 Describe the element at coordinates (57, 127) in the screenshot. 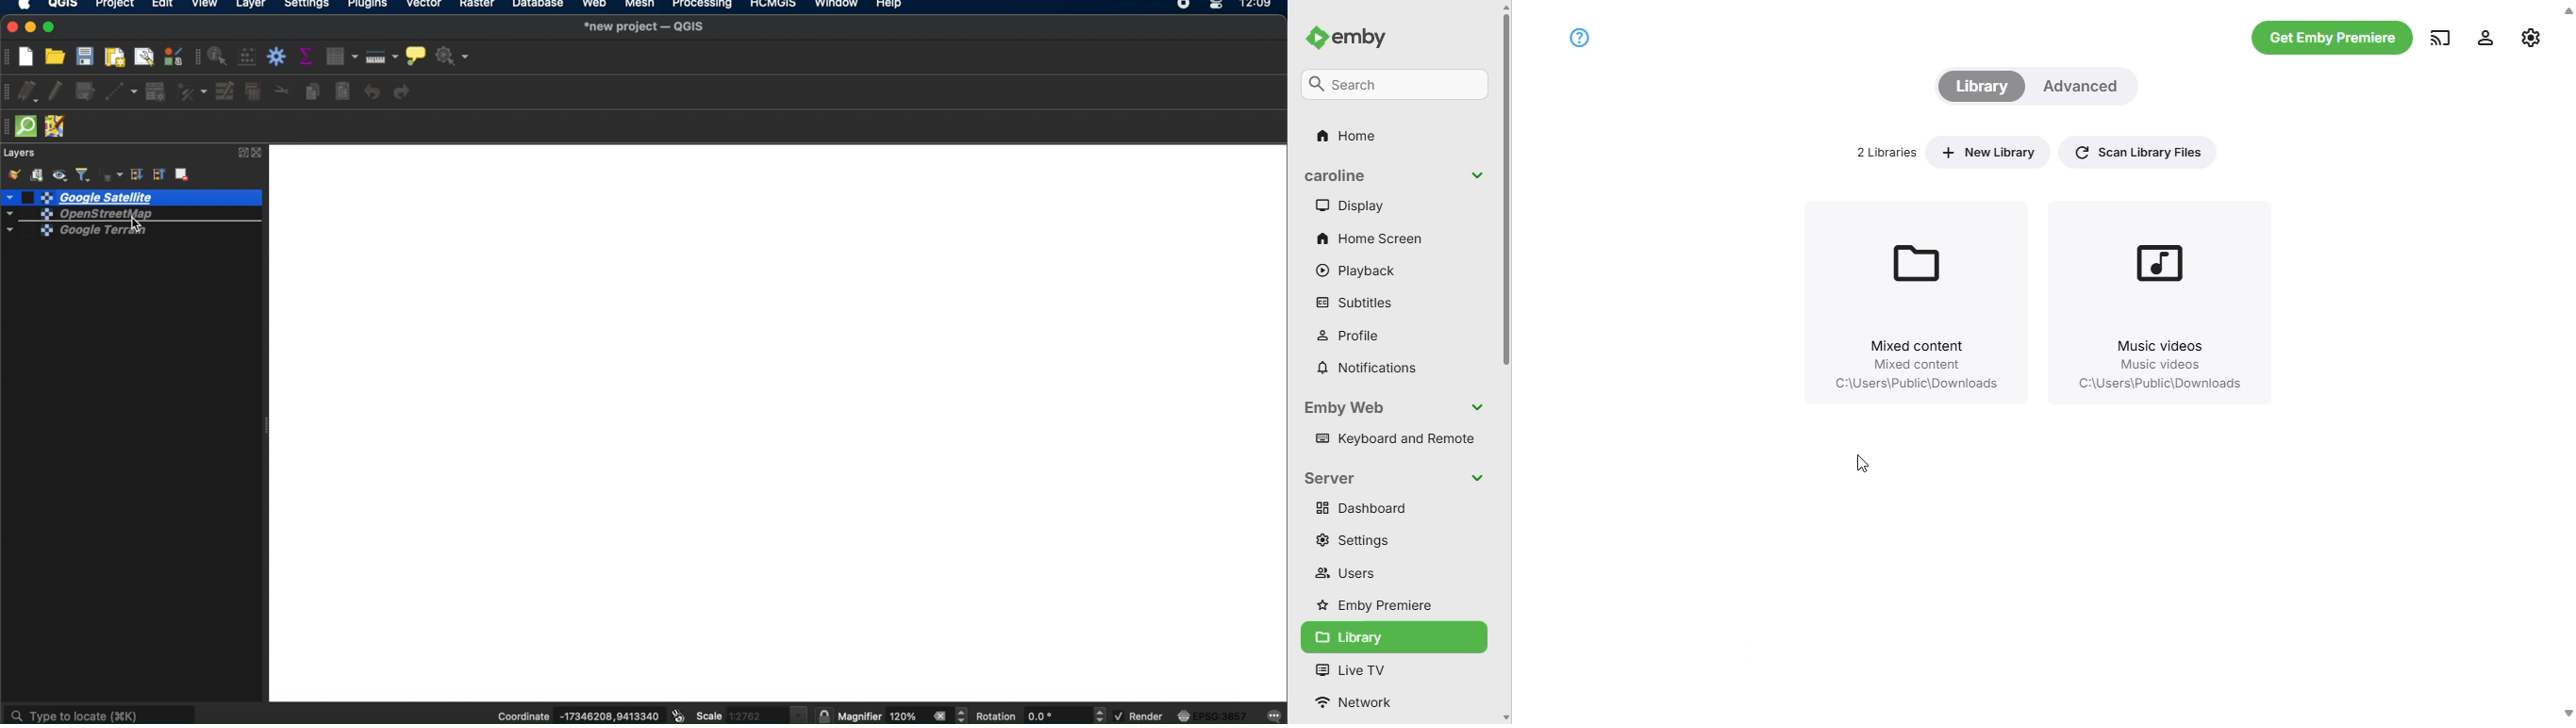

I see `JOSM remote` at that location.